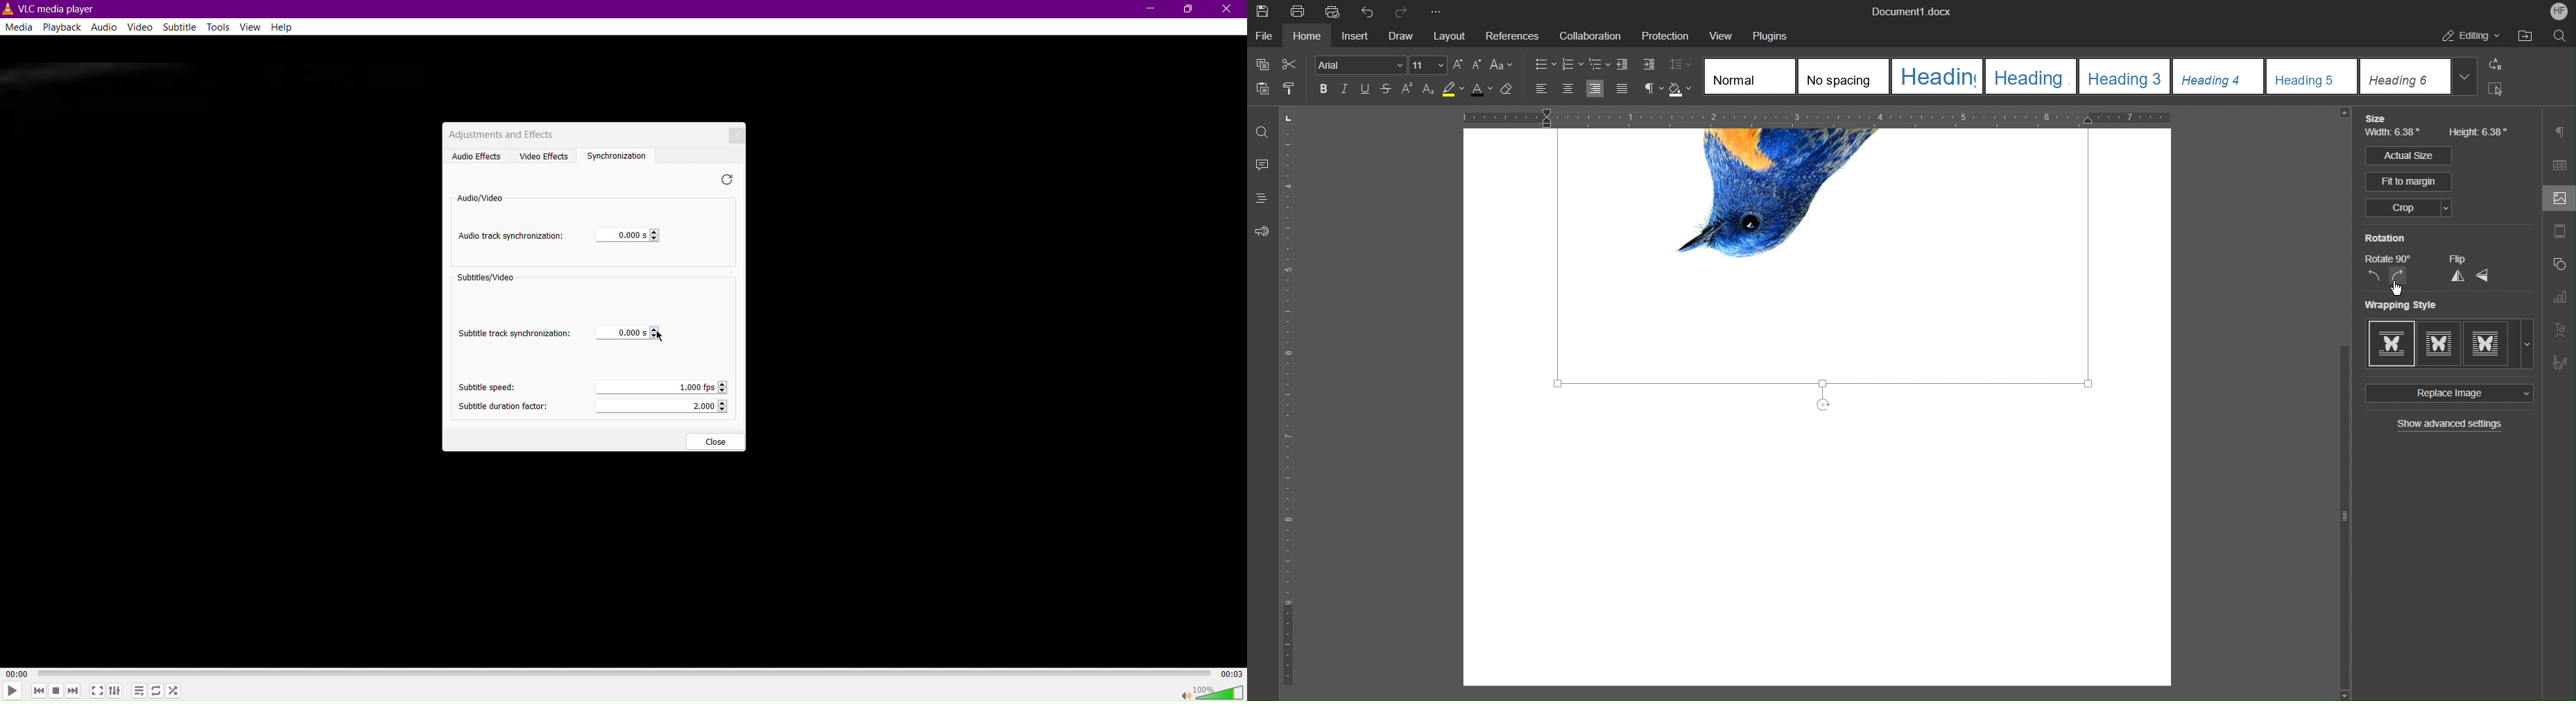  Describe the element at coordinates (2408, 208) in the screenshot. I see `Crop` at that location.